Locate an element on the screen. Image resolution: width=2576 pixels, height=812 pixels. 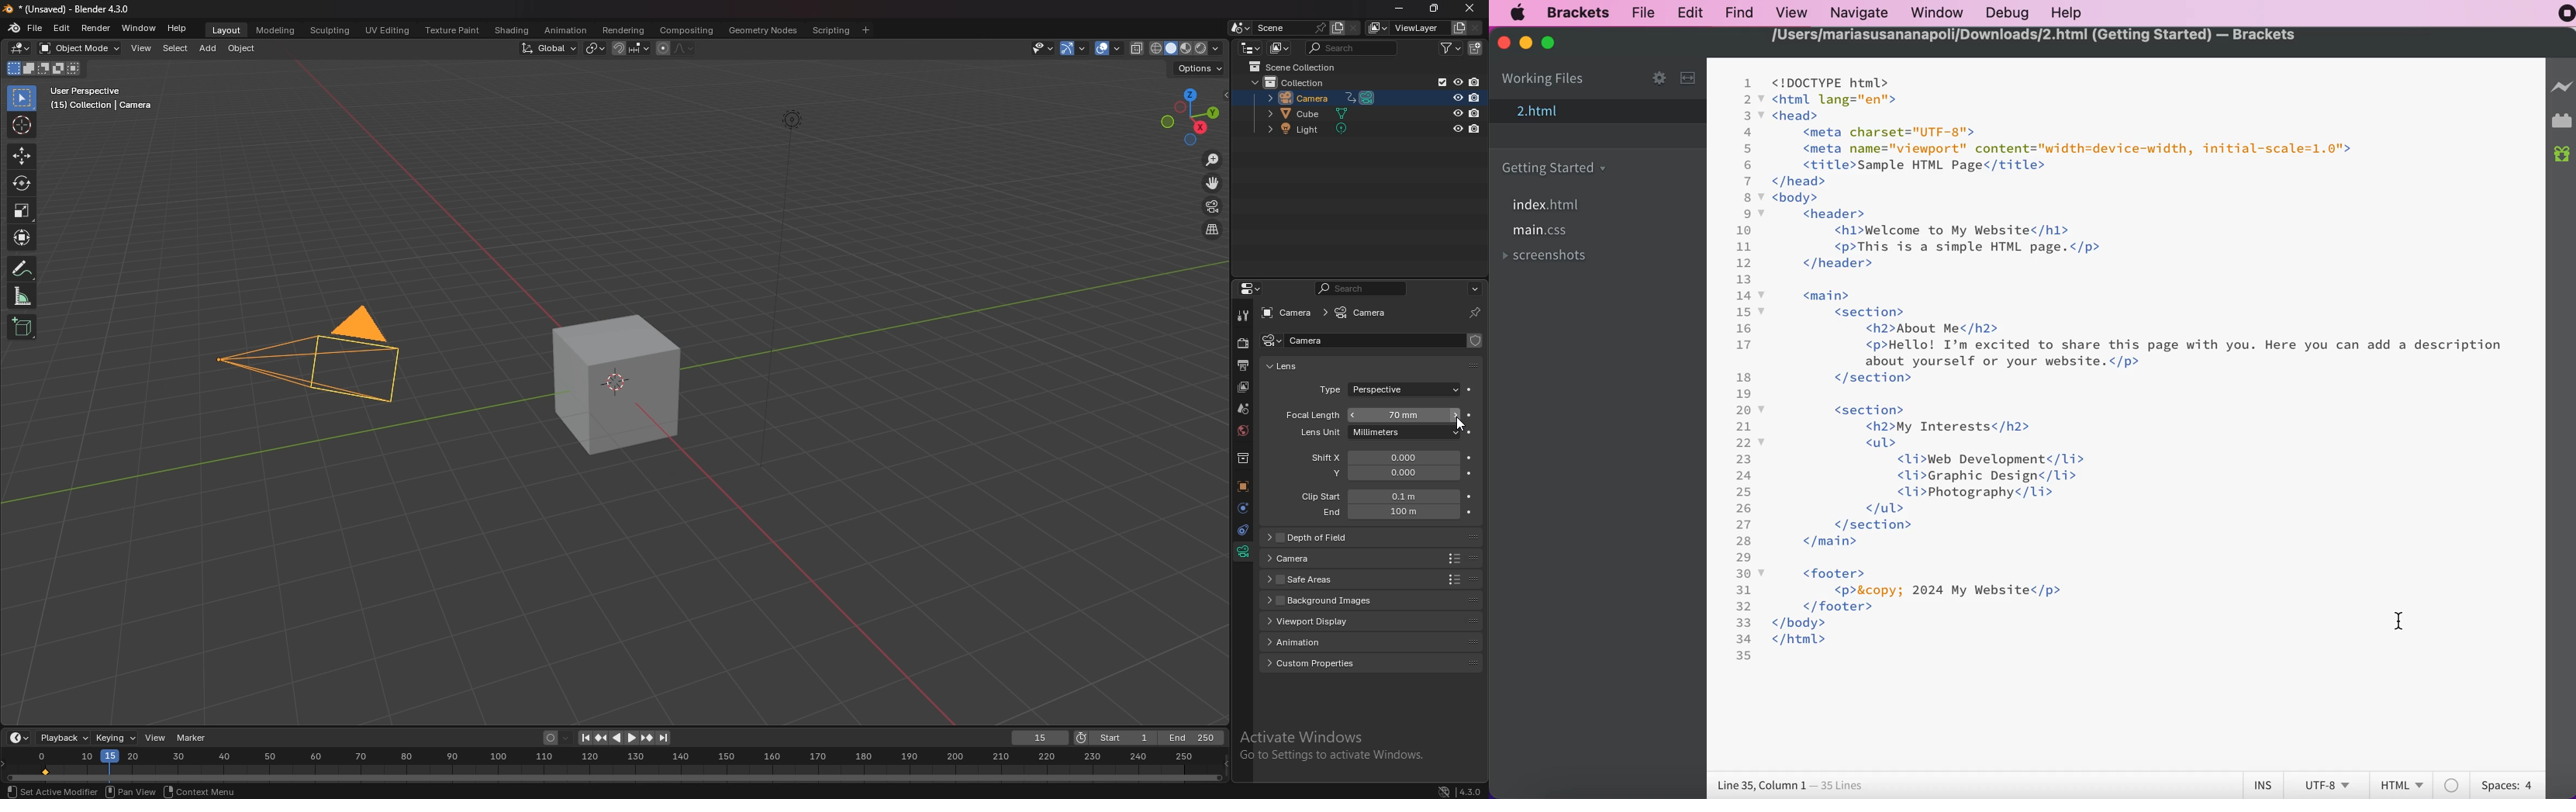
file is located at coordinates (36, 29).